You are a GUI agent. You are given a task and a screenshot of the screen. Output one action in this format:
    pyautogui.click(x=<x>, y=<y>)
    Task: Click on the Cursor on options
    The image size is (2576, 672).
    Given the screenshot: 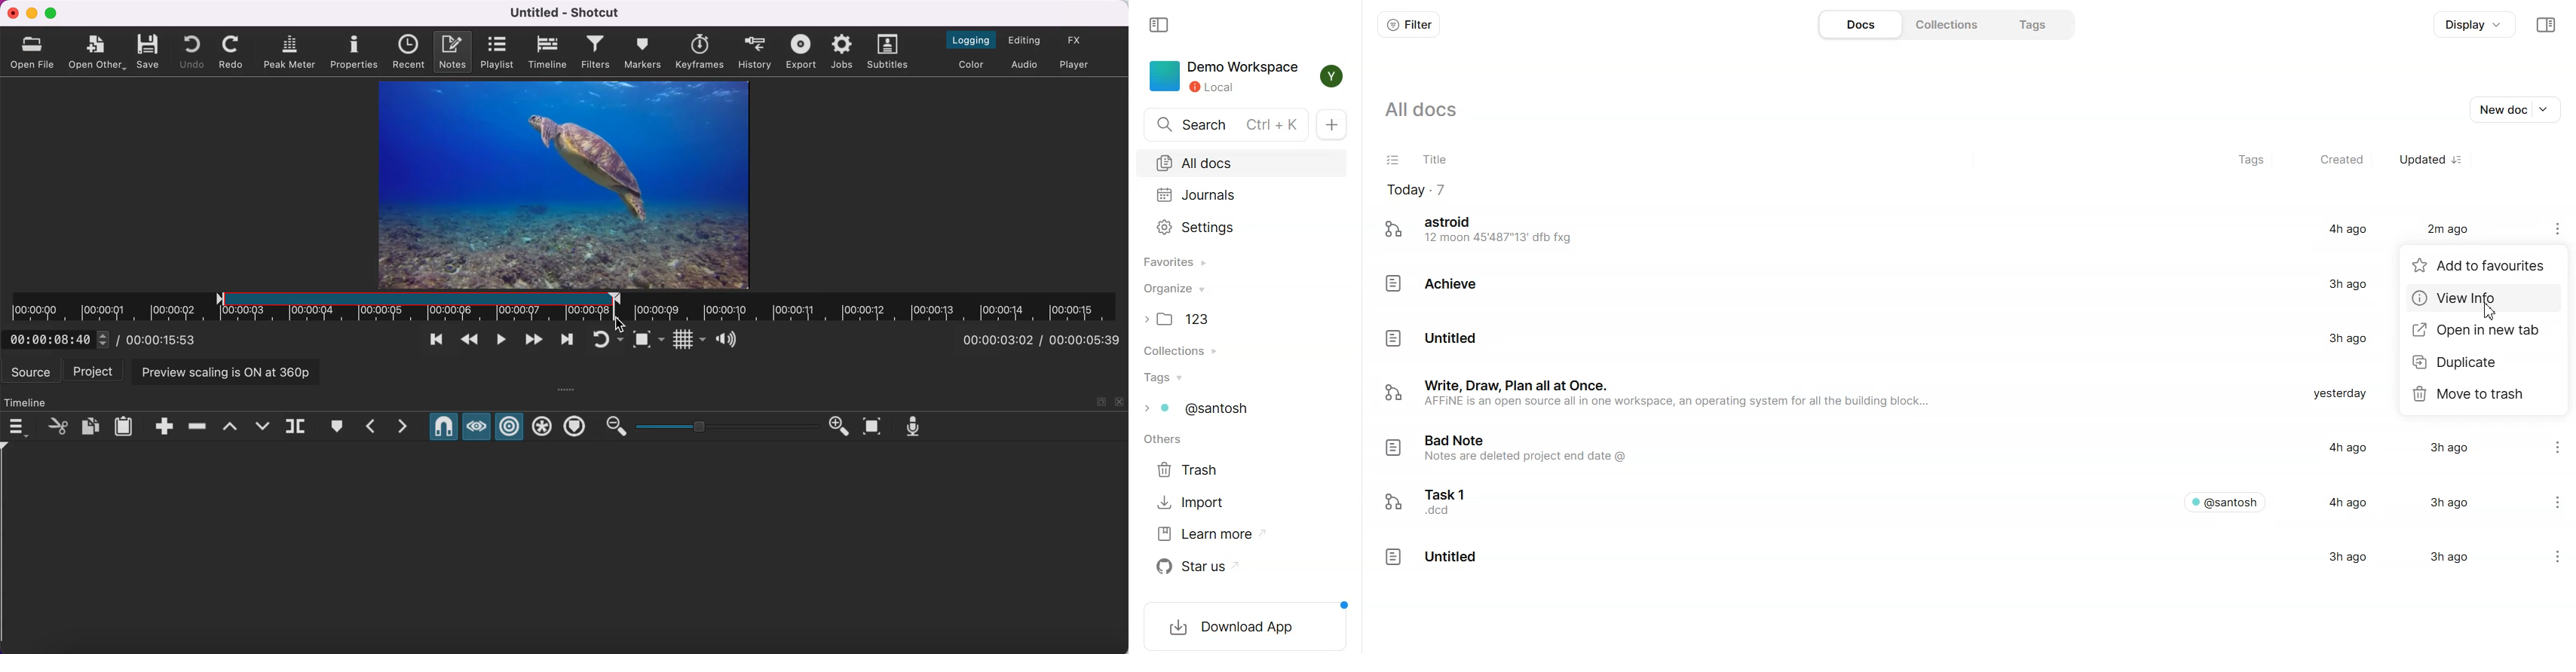 What is the action you would take?
    pyautogui.click(x=2559, y=237)
    